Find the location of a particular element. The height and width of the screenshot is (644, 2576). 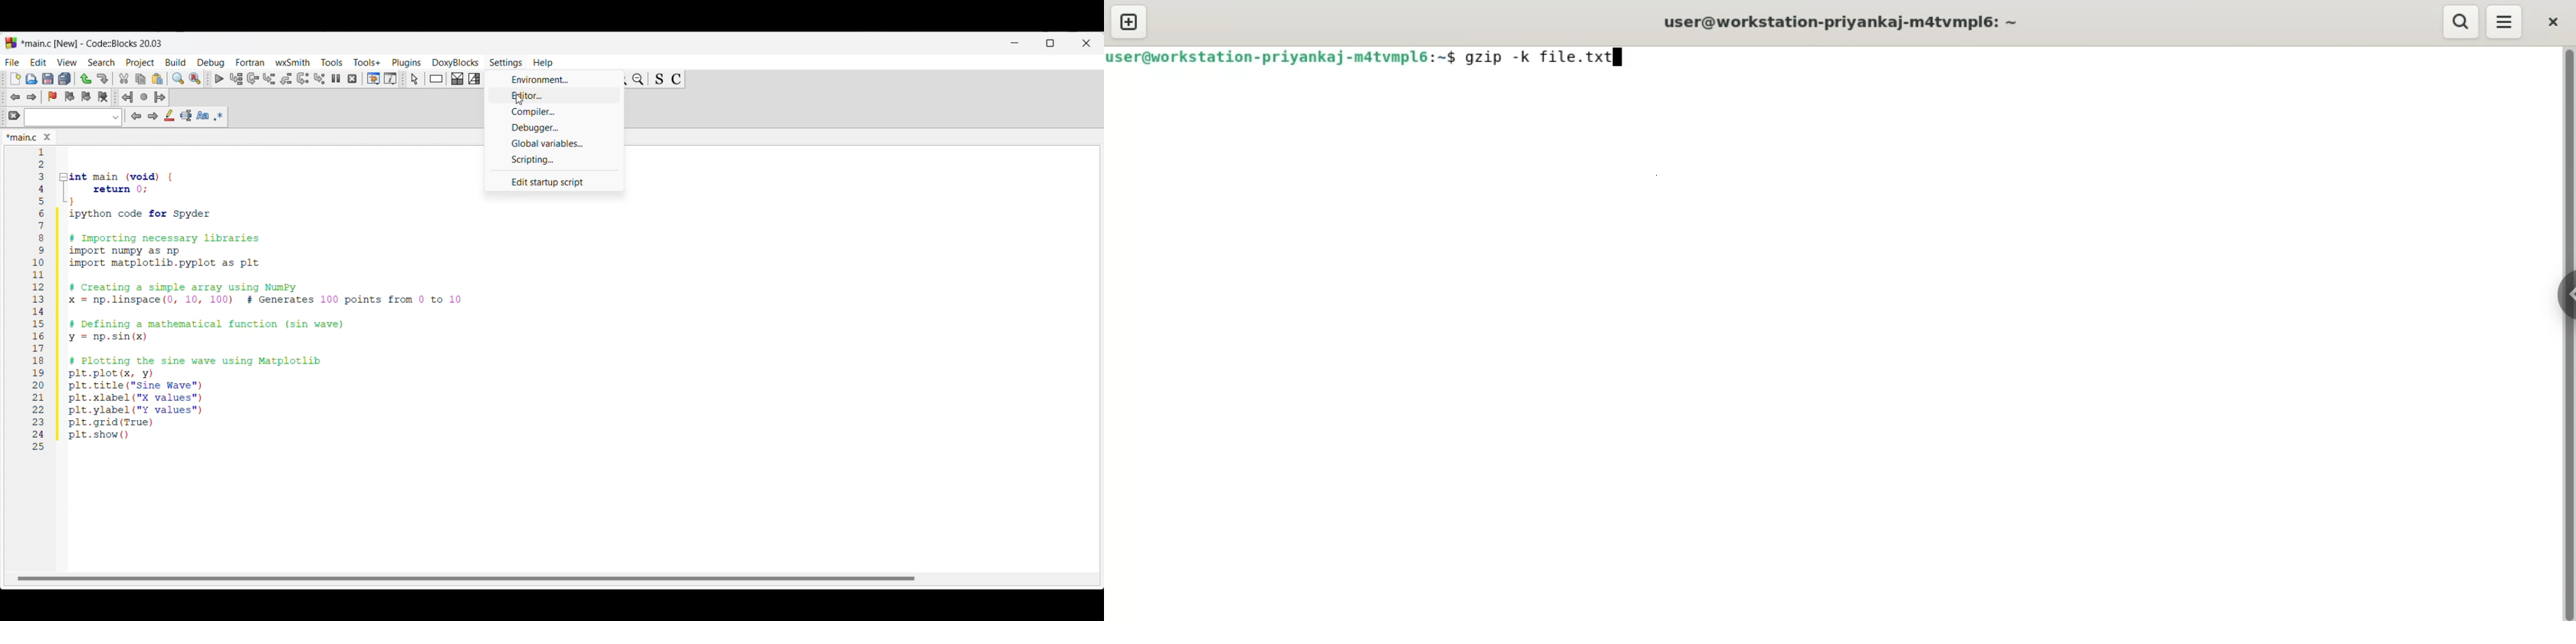

Open is located at coordinates (32, 79).